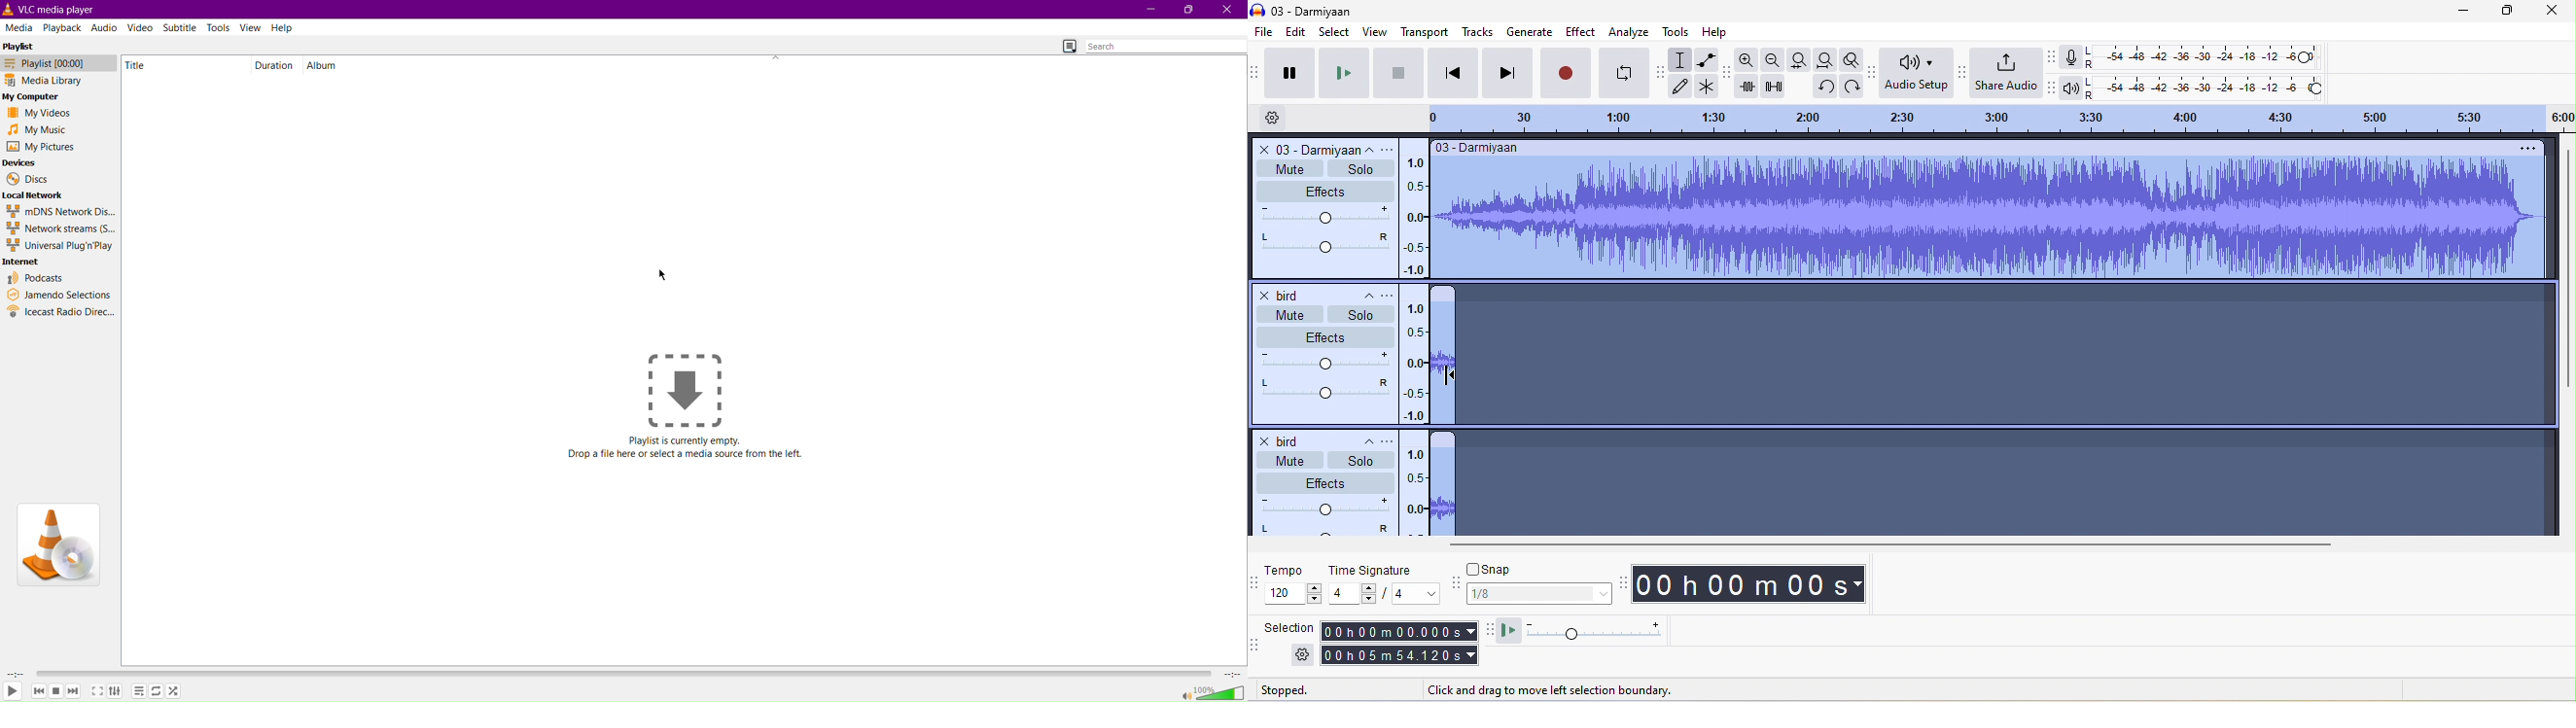 The height and width of the screenshot is (728, 2576). Describe the element at coordinates (1537, 569) in the screenshot. I see `snap` at that location.